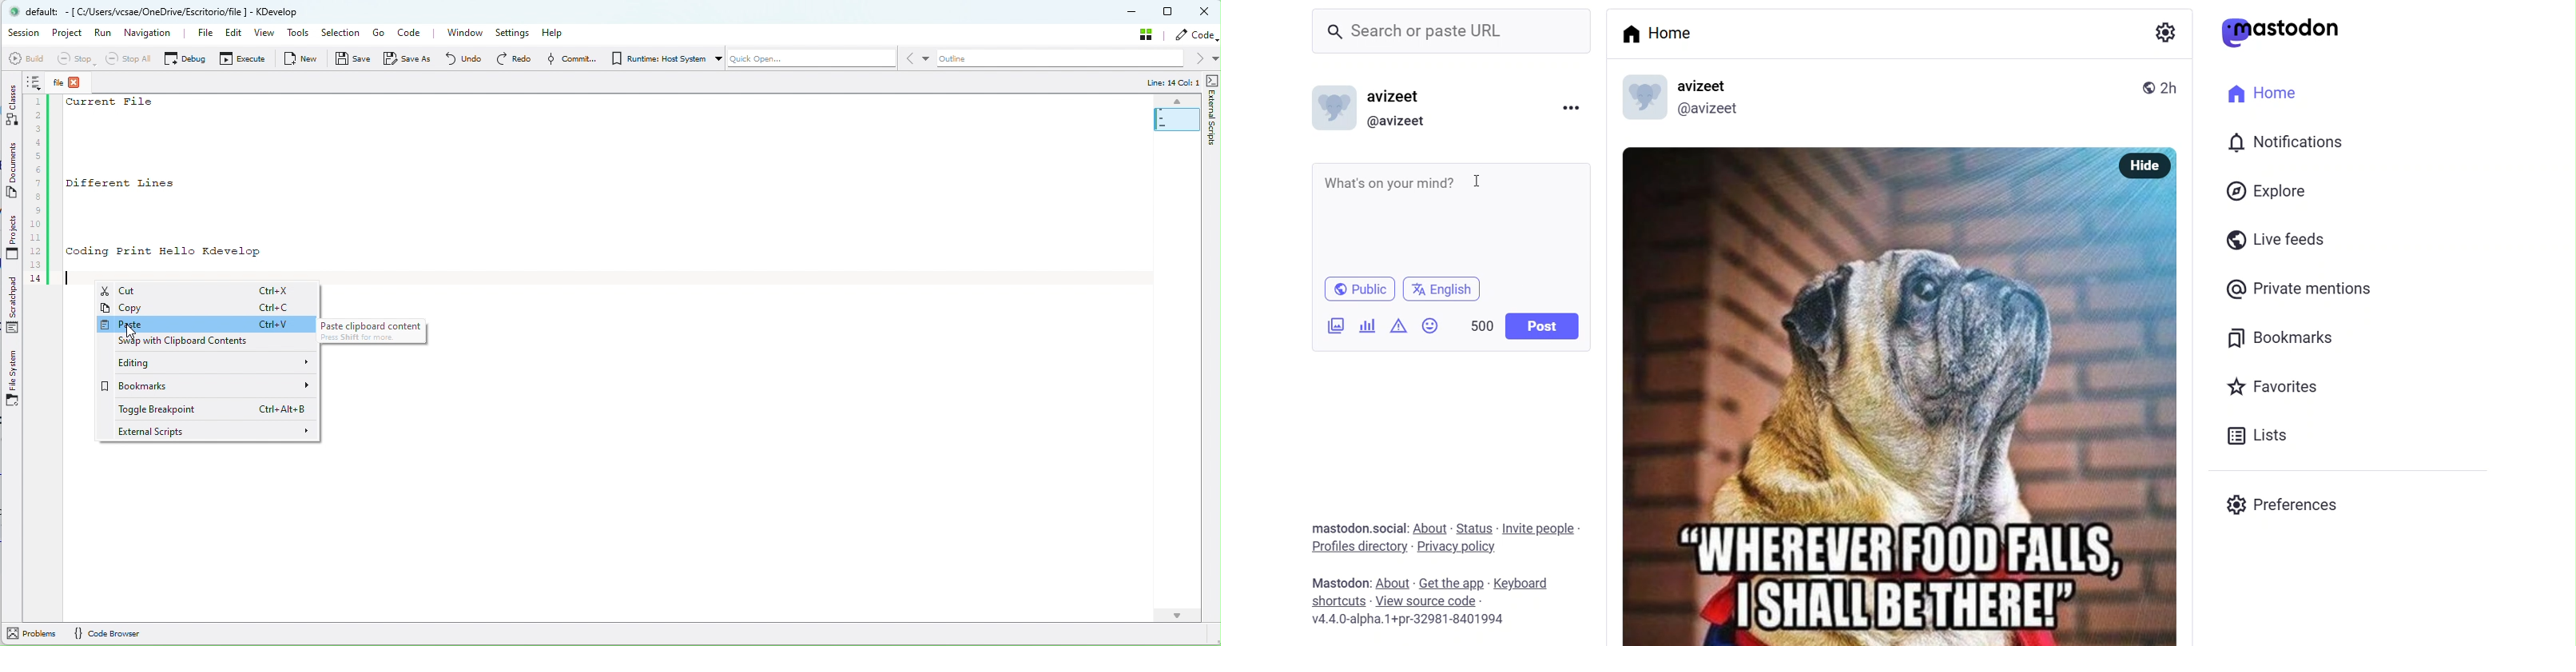 This screenshot has width=2576, height=672. Describe the element at coordinates (2284, 241) in the screenshot. I see `live feed` at that location.